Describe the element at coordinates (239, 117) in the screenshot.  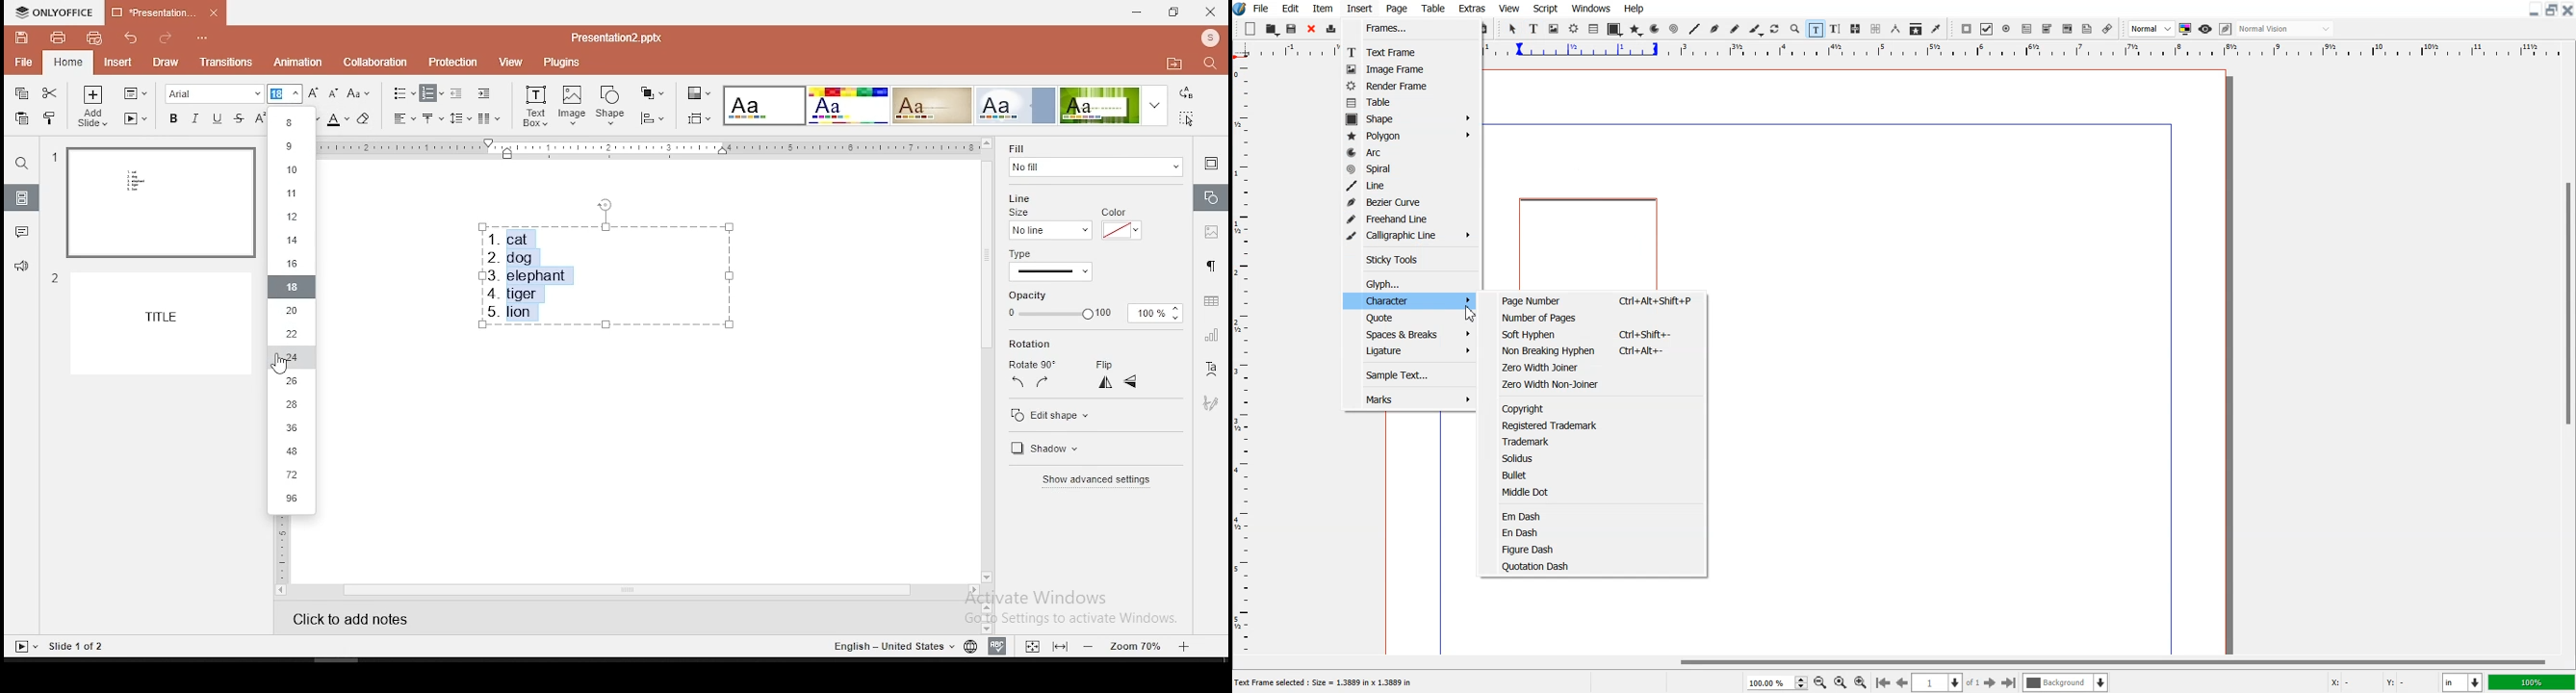
I see `strikethrough` at that location.